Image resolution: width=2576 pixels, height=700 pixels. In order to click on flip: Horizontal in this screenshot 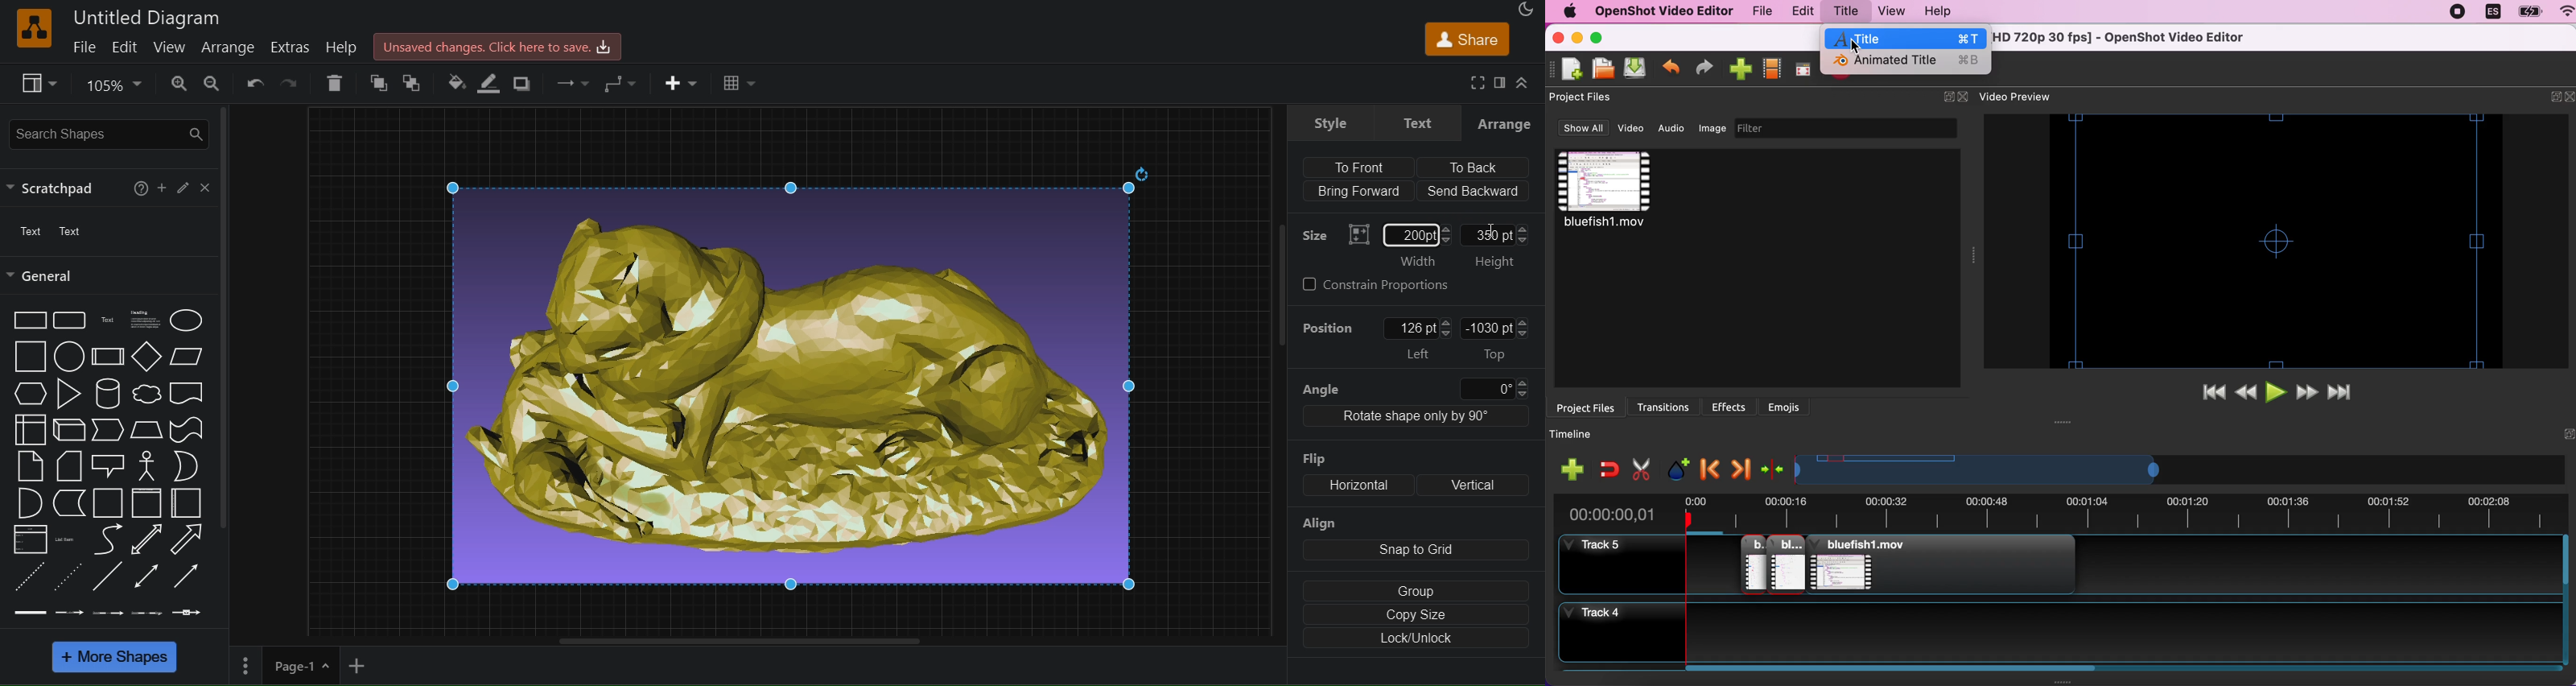, I will do `click(1344, 487)`.